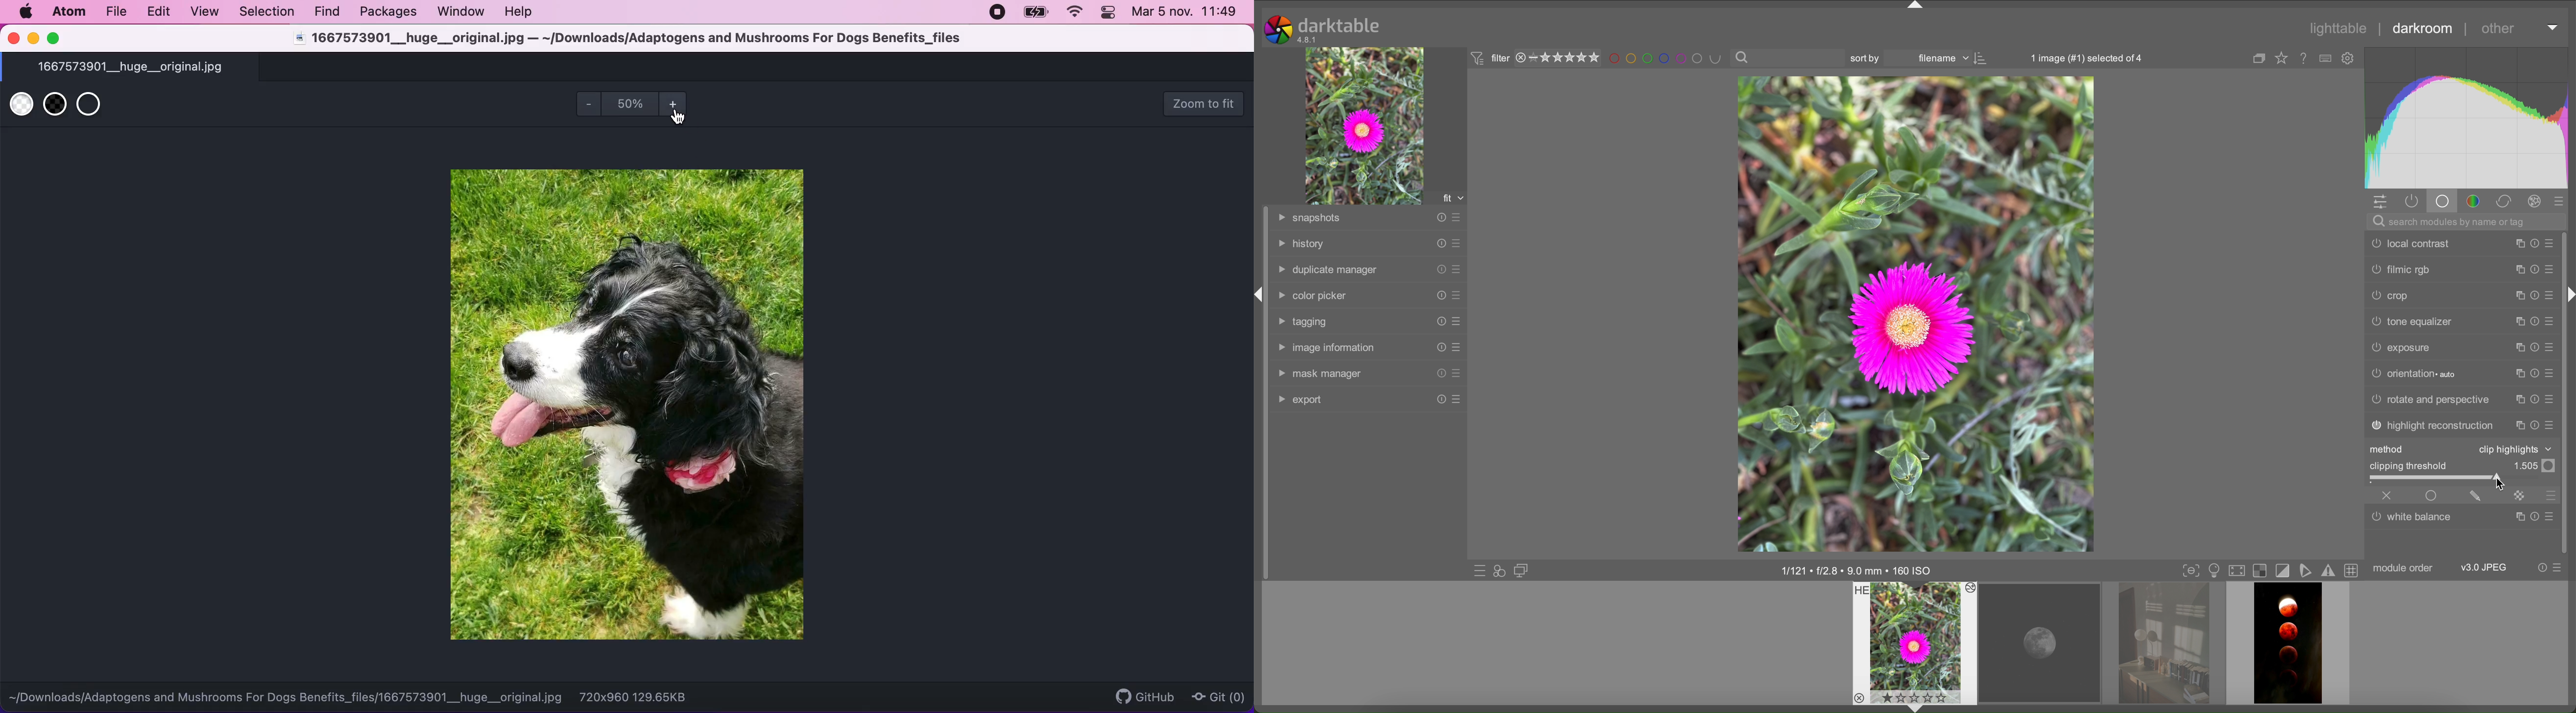  What do you see at coordinates (2571, 295) in the screenshot?
I see `arrow` at bounding box center [2571, 295].